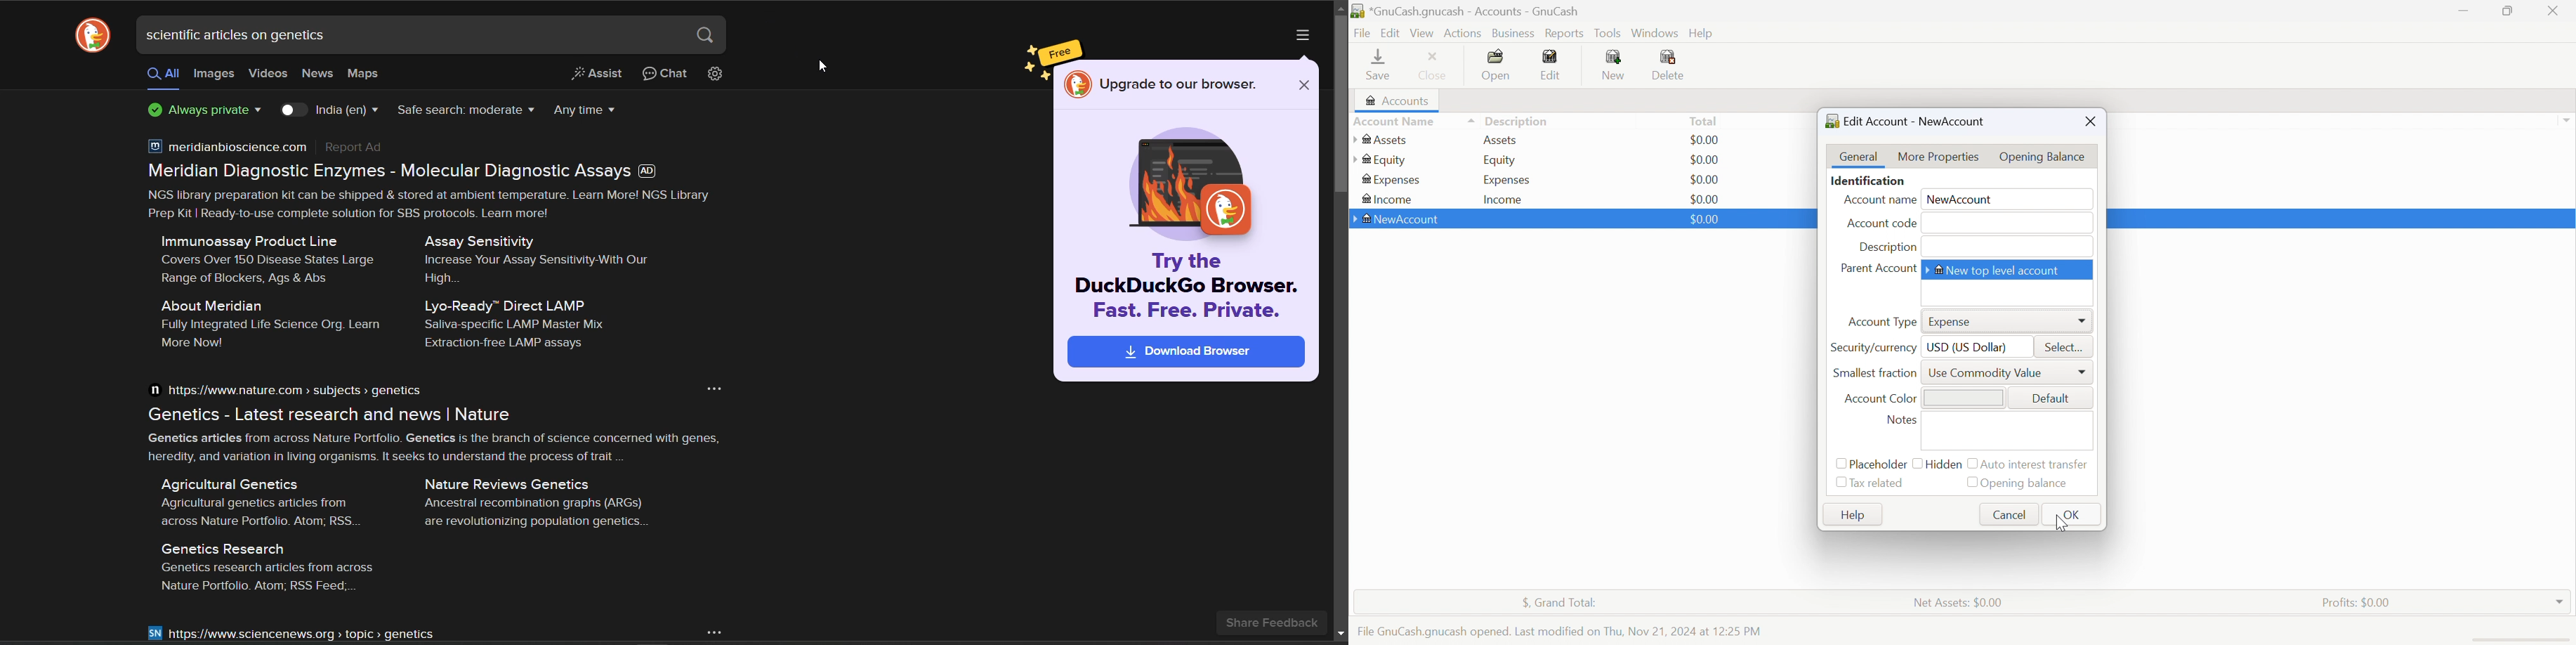 Image resolution: width=2576 pixels, height=672 pixels. What do you see at coordinates (1613, 64) in the screenshot?
I see `New` at bounding box center [1613, 64].